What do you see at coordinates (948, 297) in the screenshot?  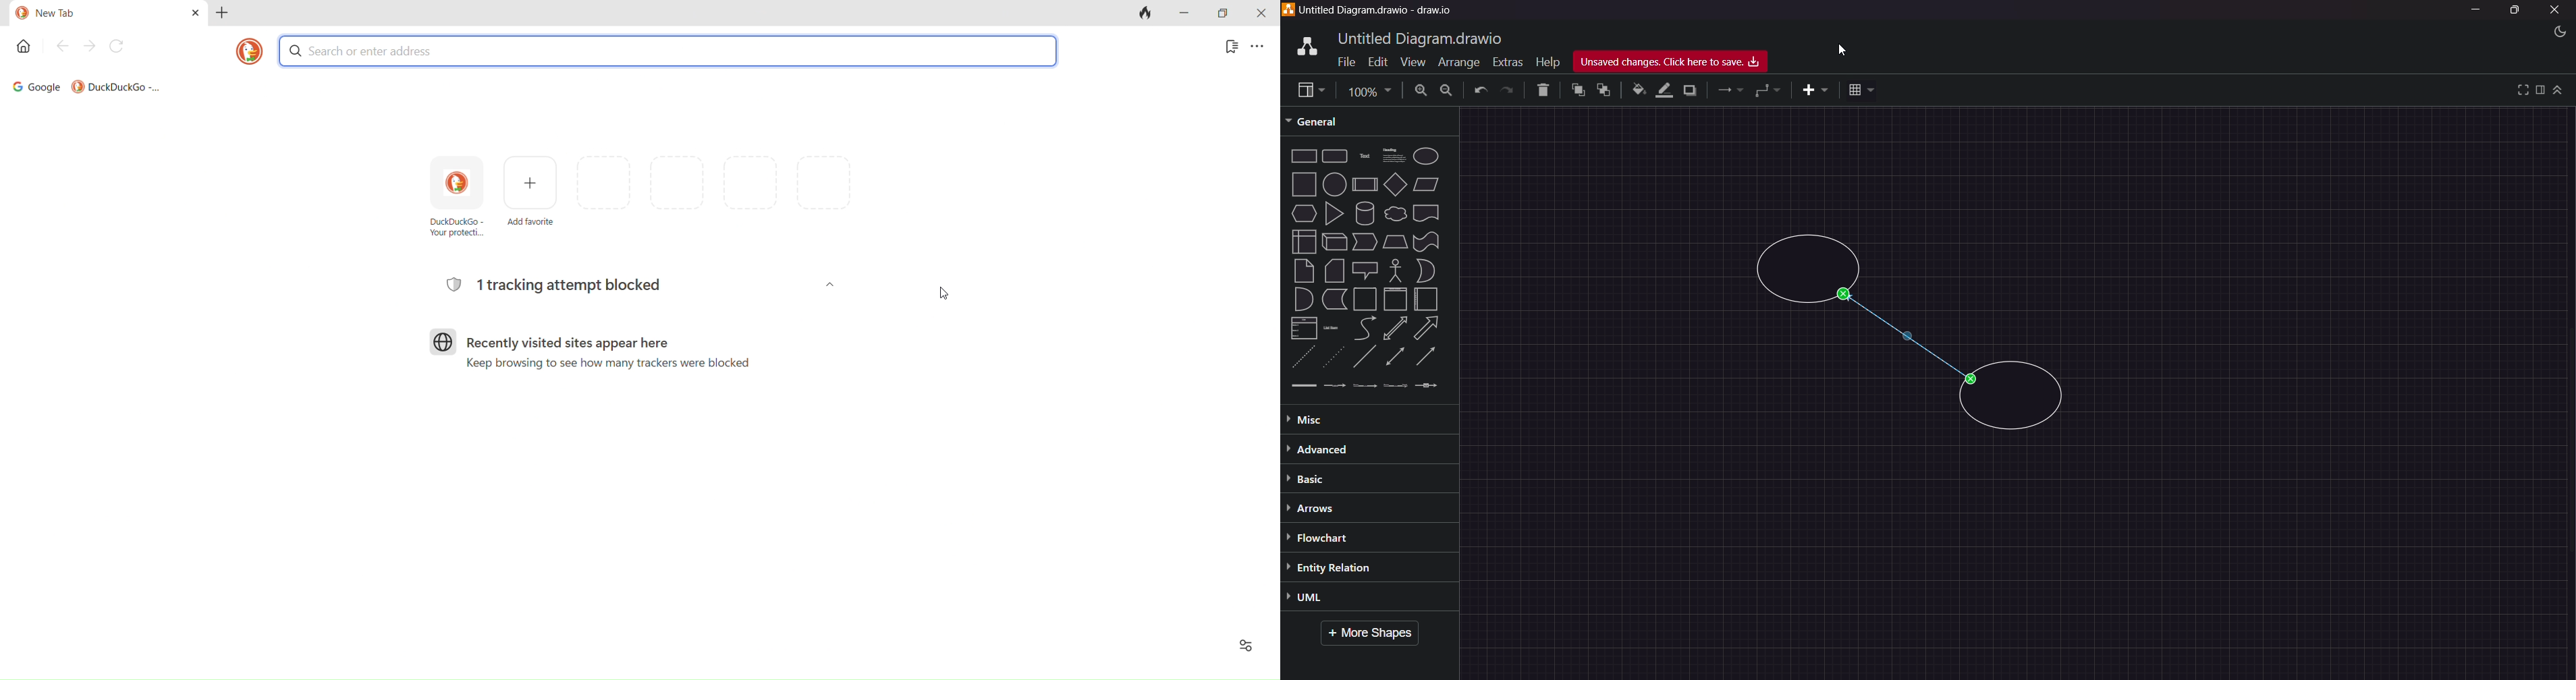 I see `cursor` at bounding box center [948, 297].